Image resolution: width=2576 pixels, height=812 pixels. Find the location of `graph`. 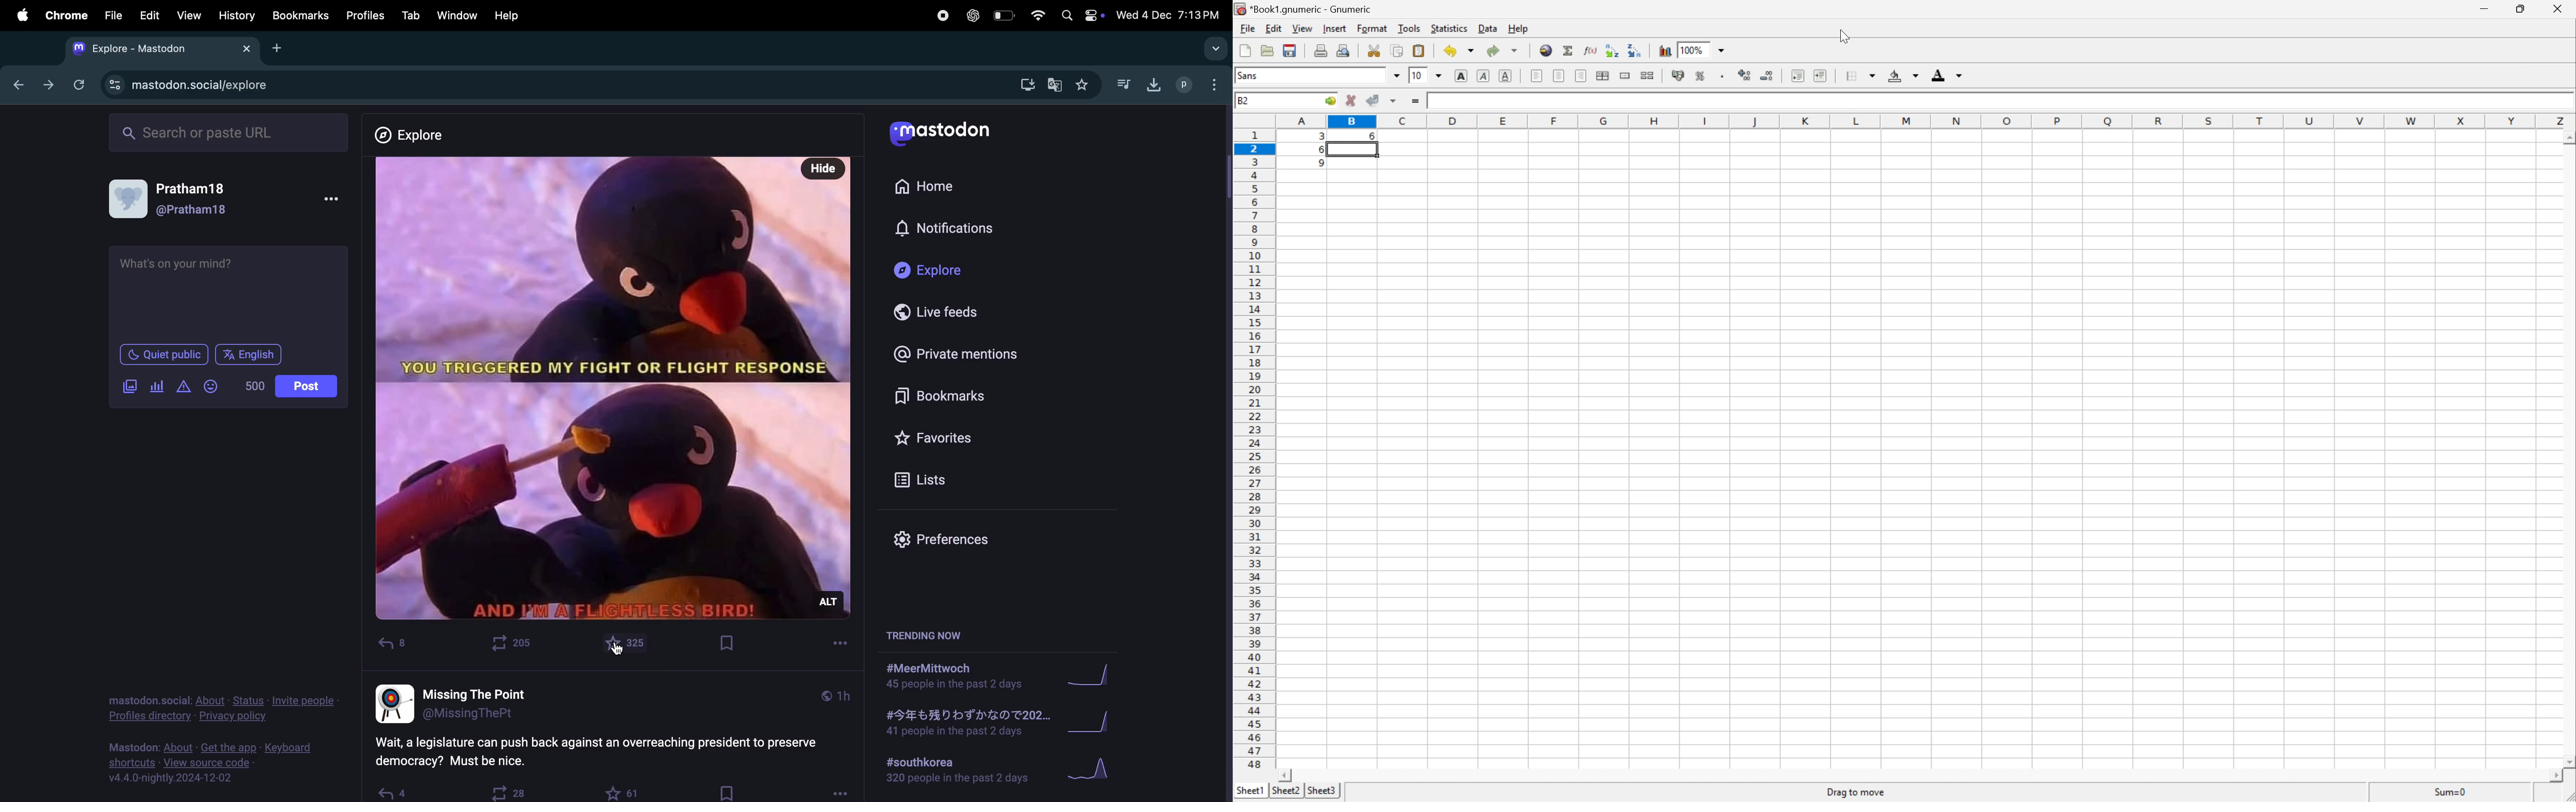

graph is located at coordinates (1091, 675).